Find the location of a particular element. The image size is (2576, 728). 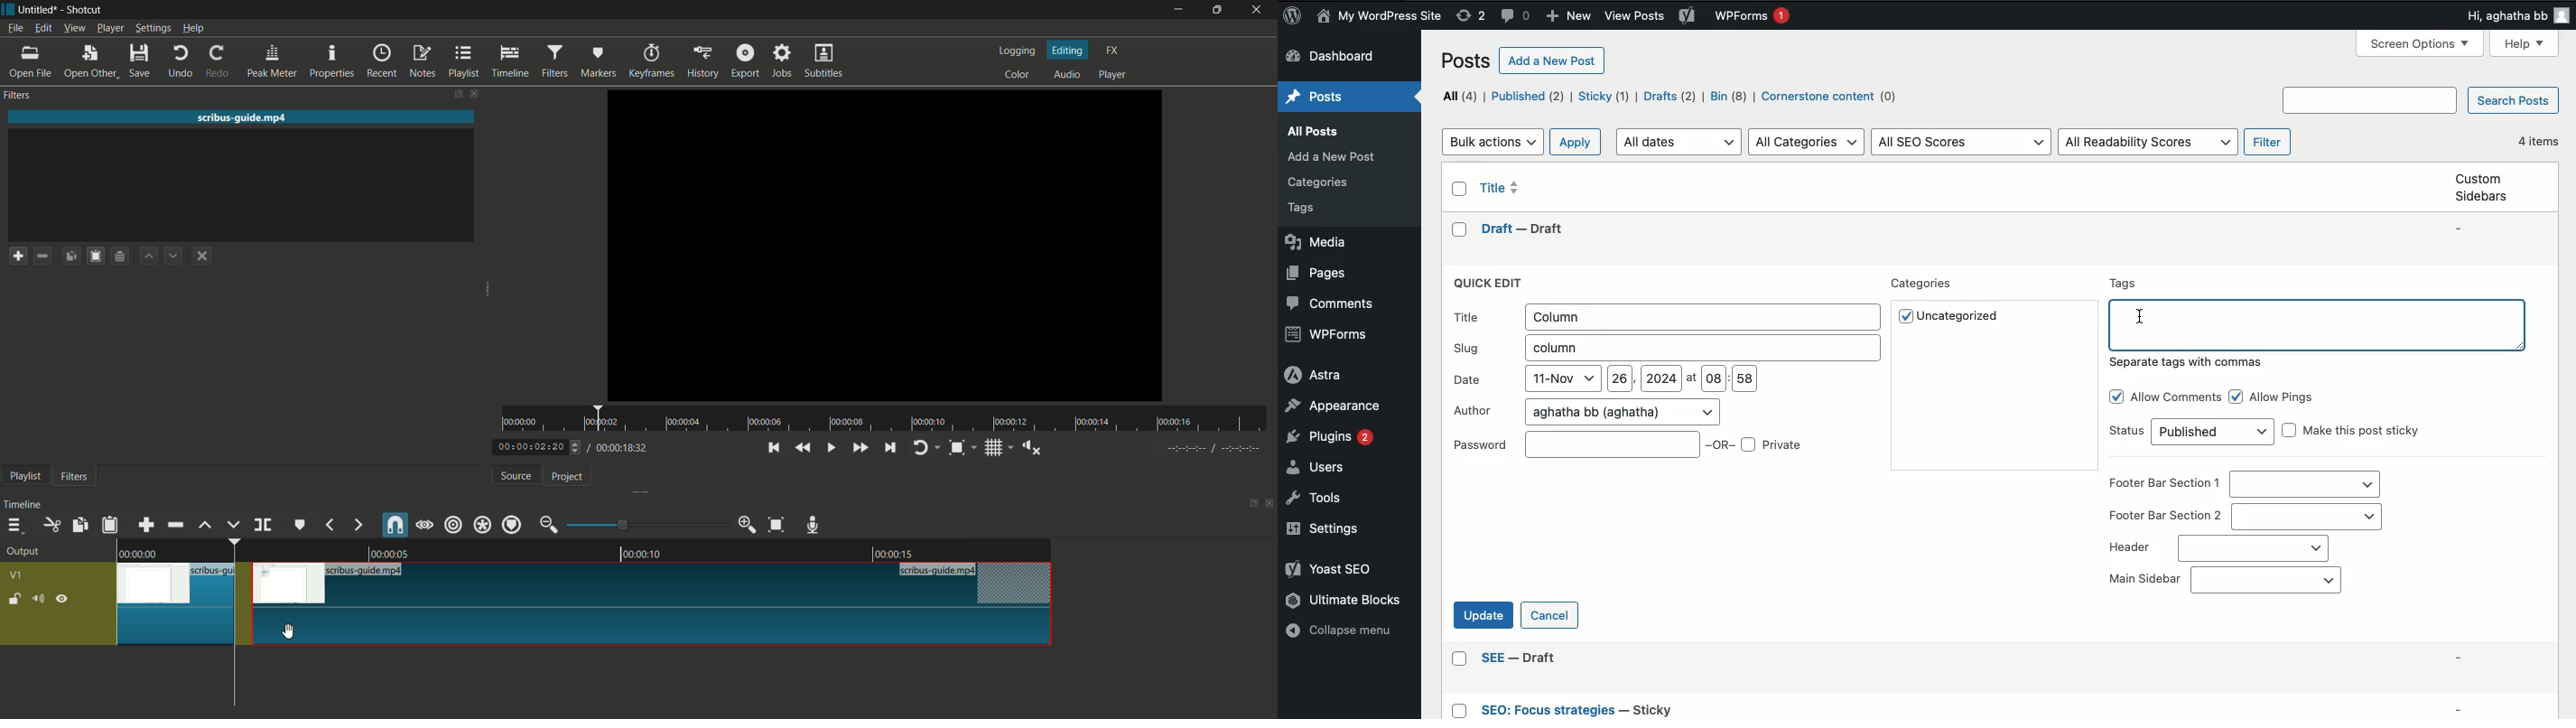

properties is located at coordinates (332, 61).